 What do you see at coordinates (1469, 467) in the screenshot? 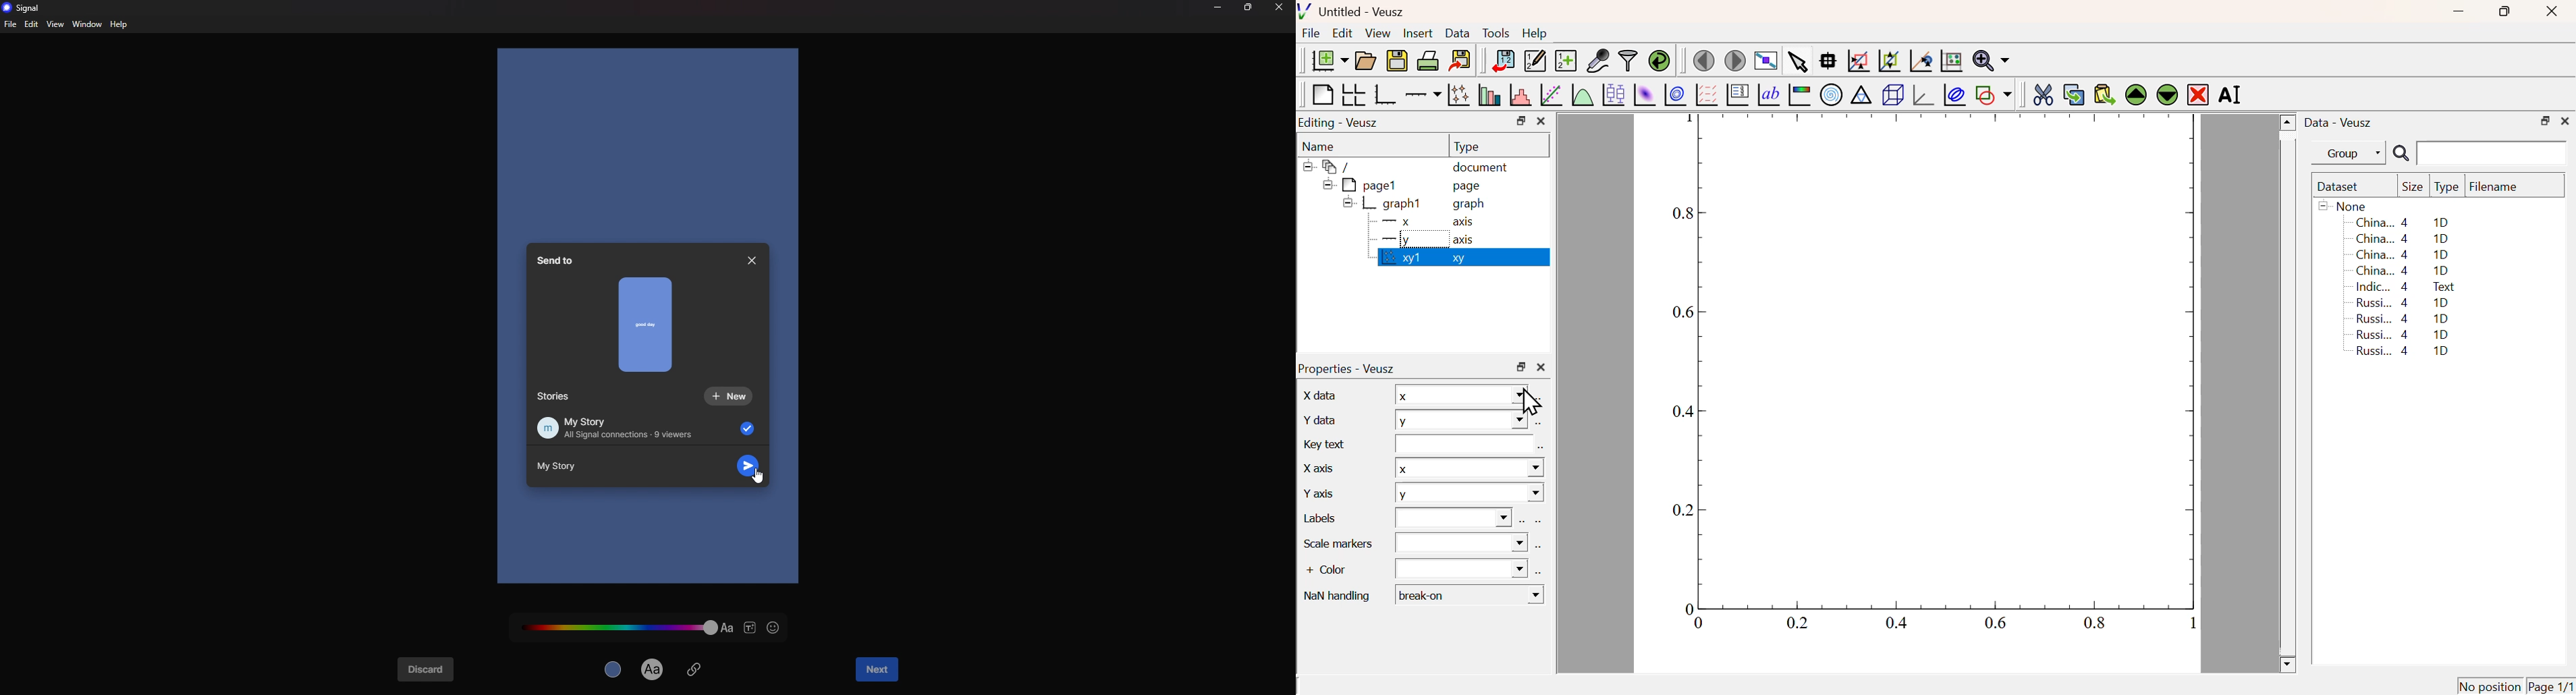
I see `X` at bounding box center [1469, 467].